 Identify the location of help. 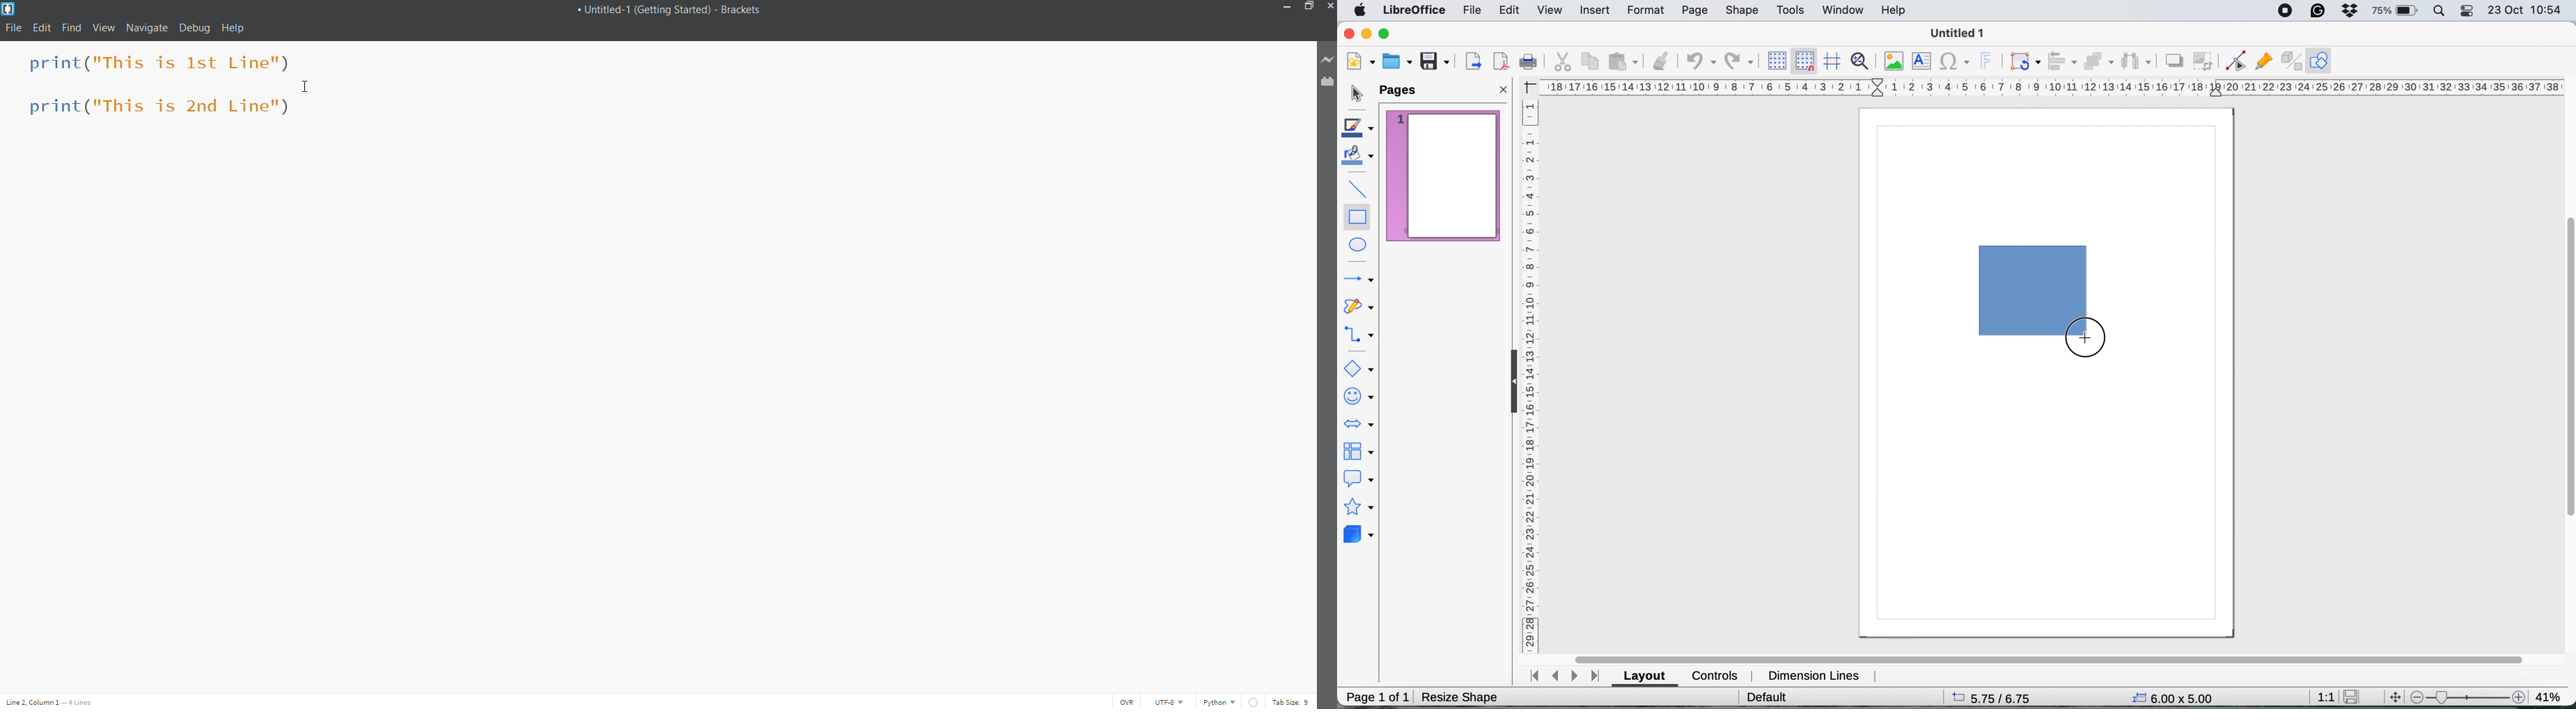
(1896, 10).